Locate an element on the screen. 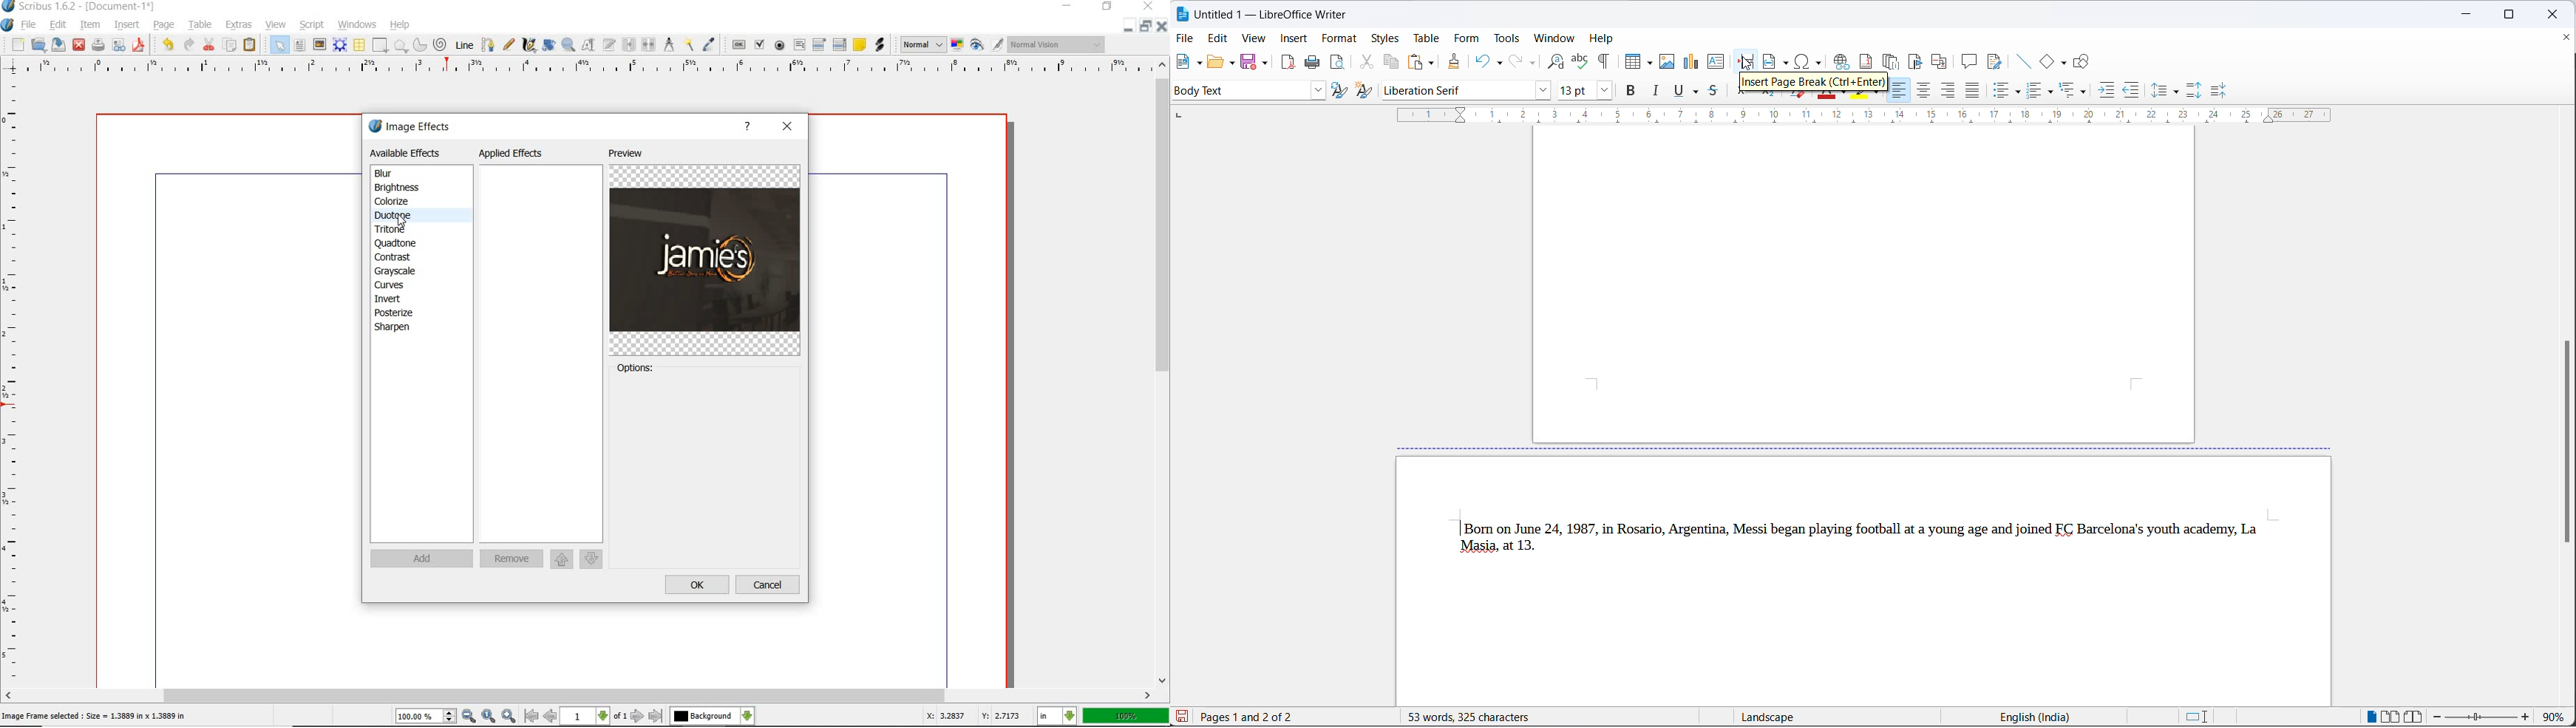  insert is located at coordinates (126, 24).